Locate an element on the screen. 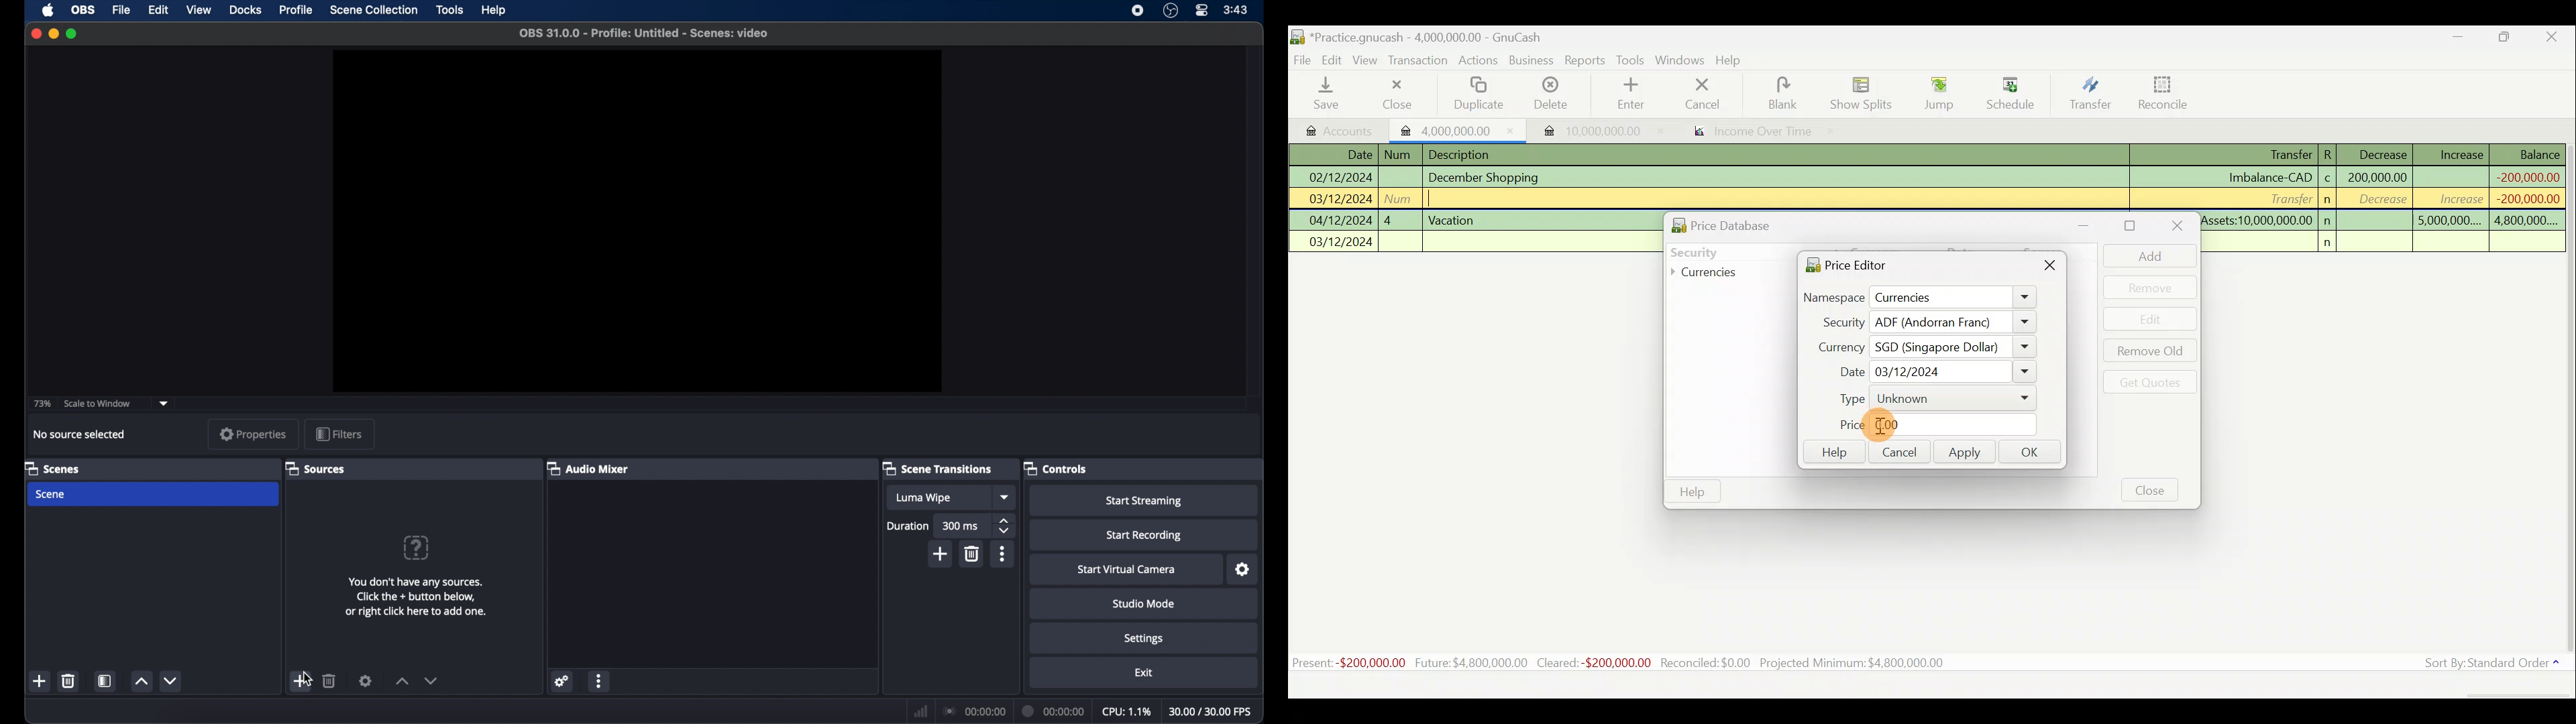  dropdown is located at coordinates (164, 404).